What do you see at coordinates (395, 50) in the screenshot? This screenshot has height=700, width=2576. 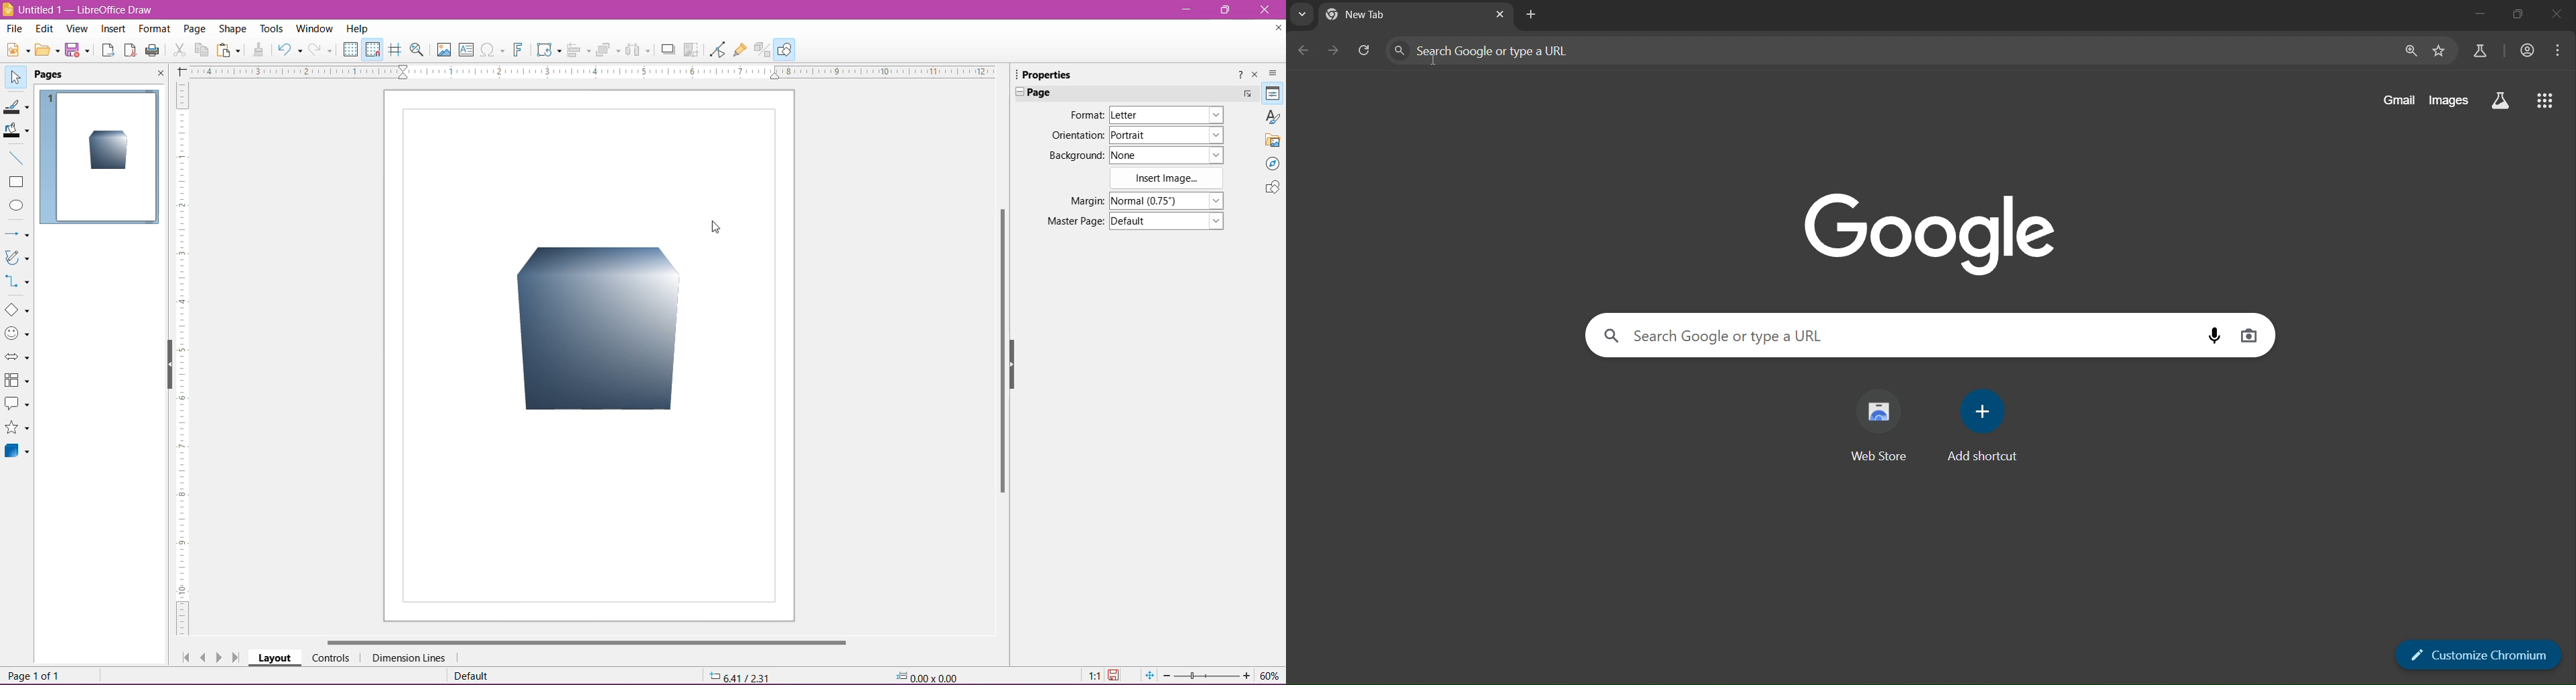 I see `Helplines while moving` at bounding box center [395, 50].